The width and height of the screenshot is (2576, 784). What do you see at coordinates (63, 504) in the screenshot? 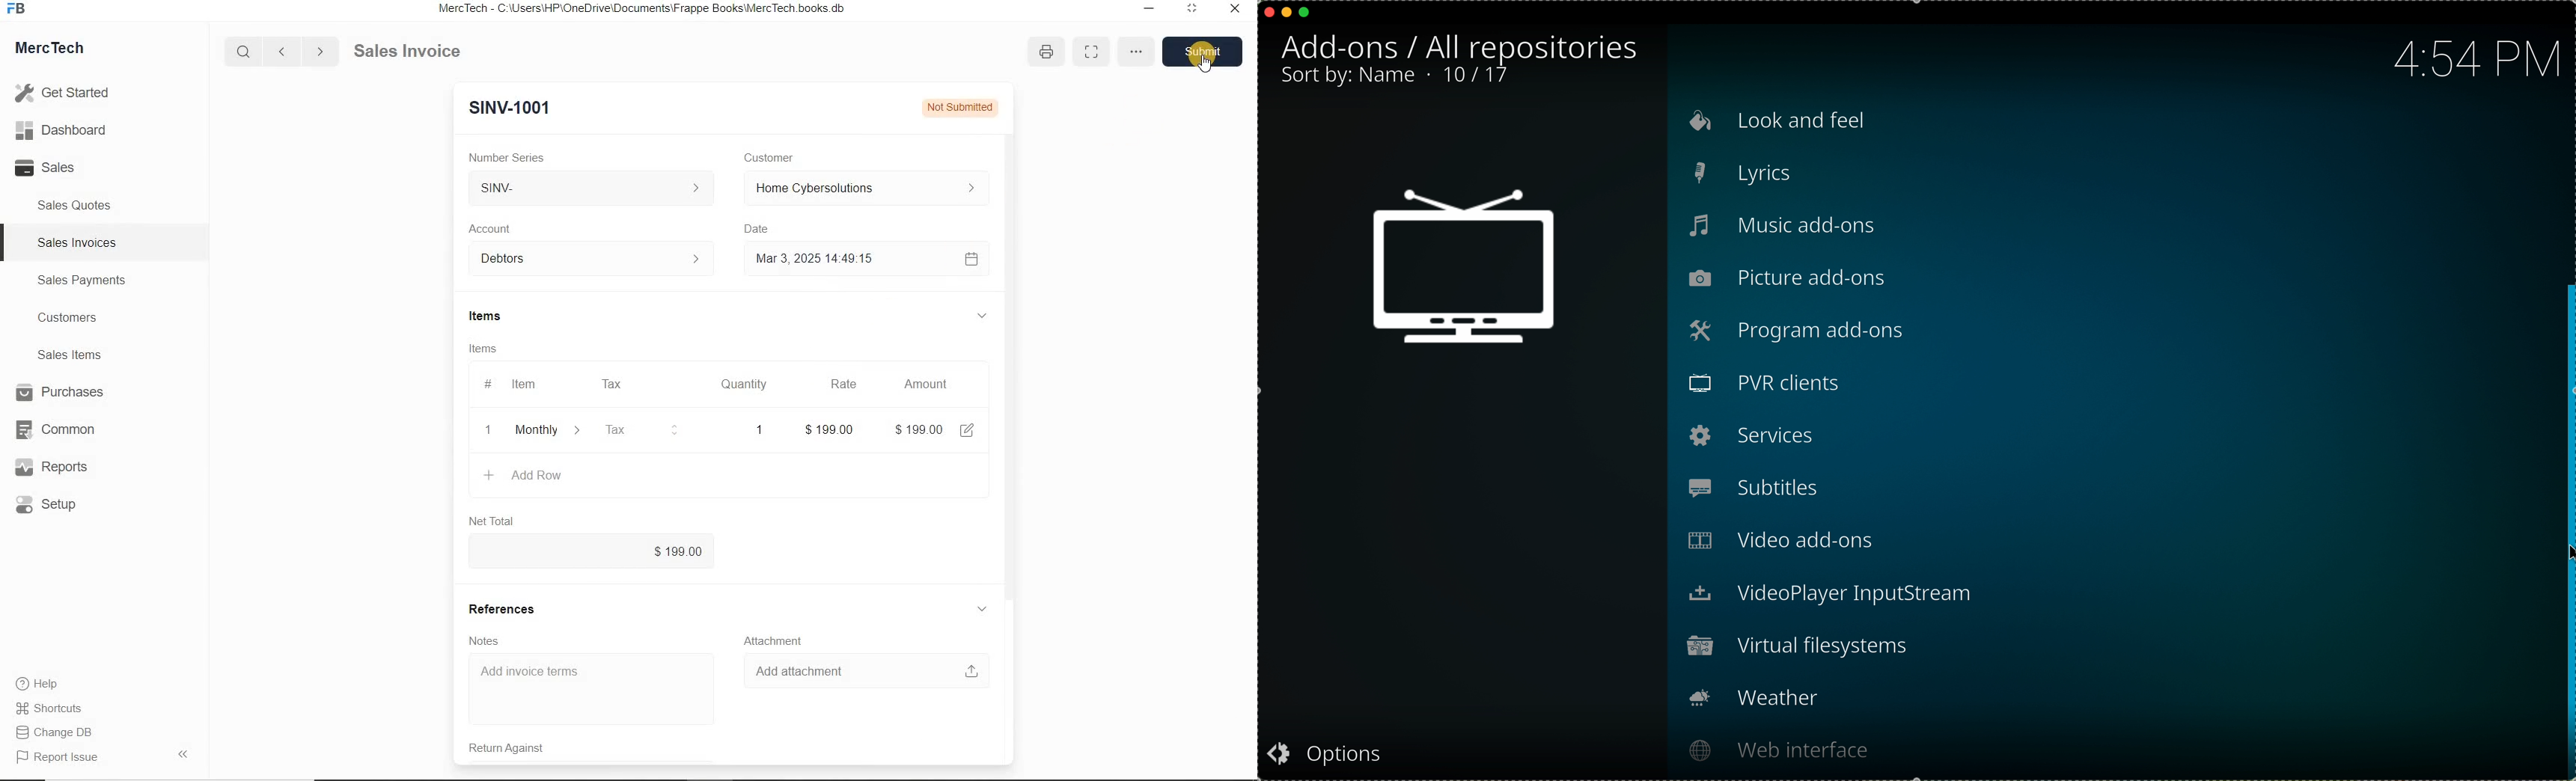
I see `Setup` at bounding box center [63, 504].